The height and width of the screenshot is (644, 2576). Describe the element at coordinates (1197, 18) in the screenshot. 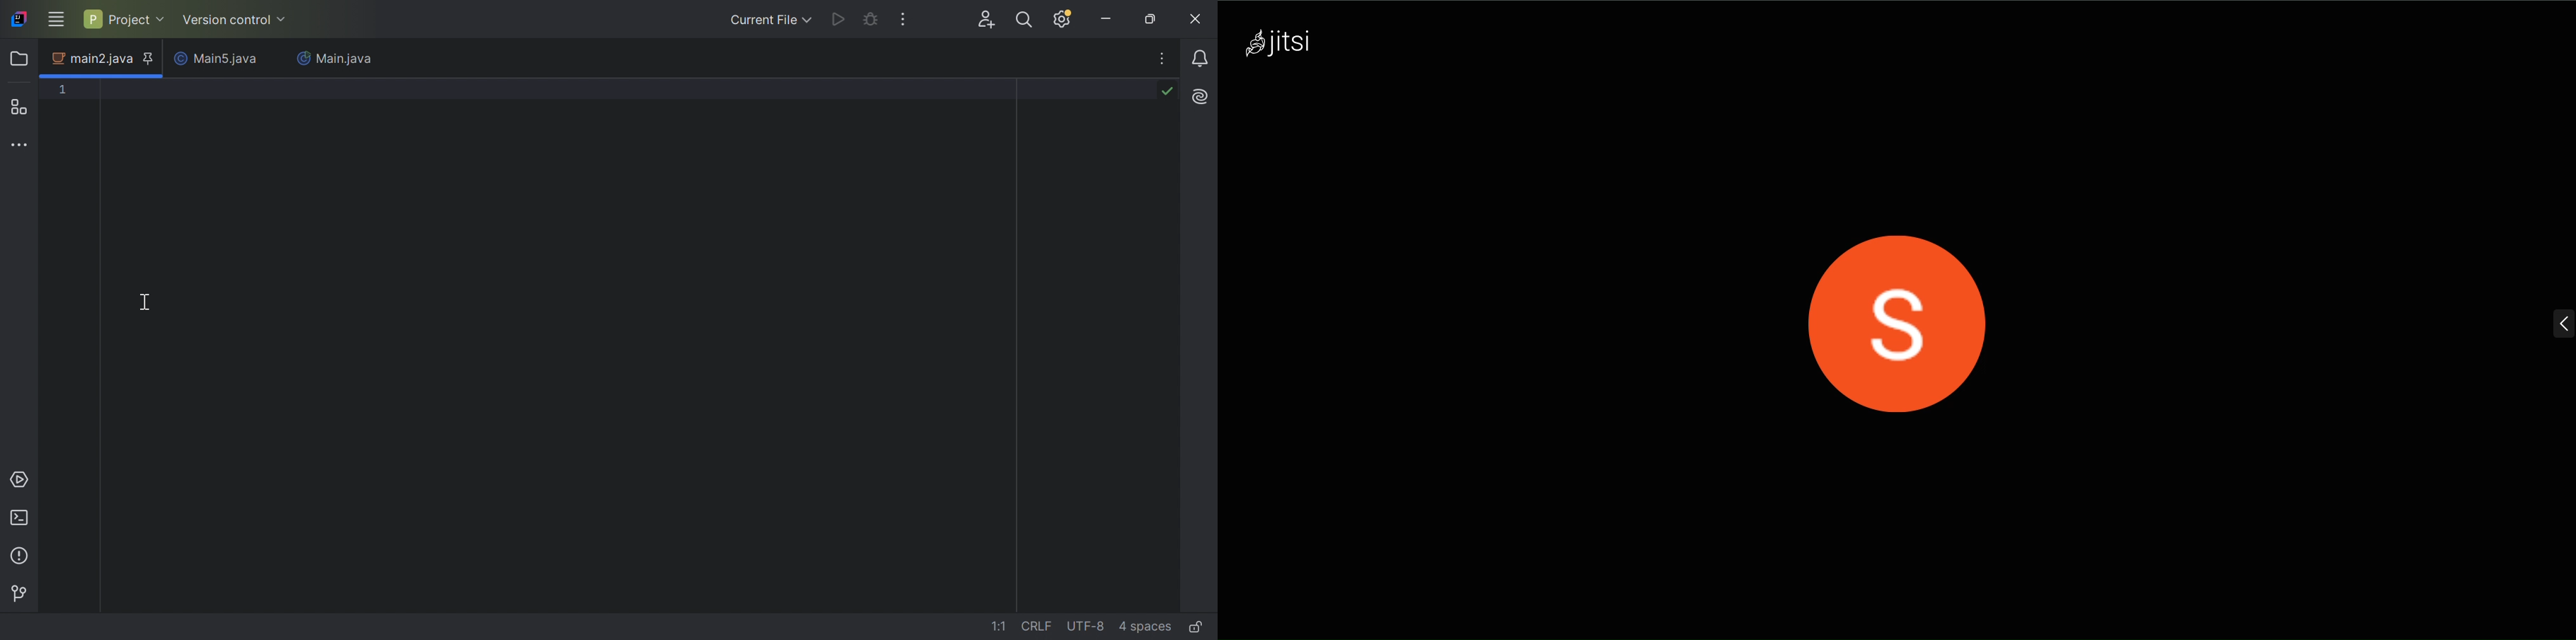

I see `Close` at that location.